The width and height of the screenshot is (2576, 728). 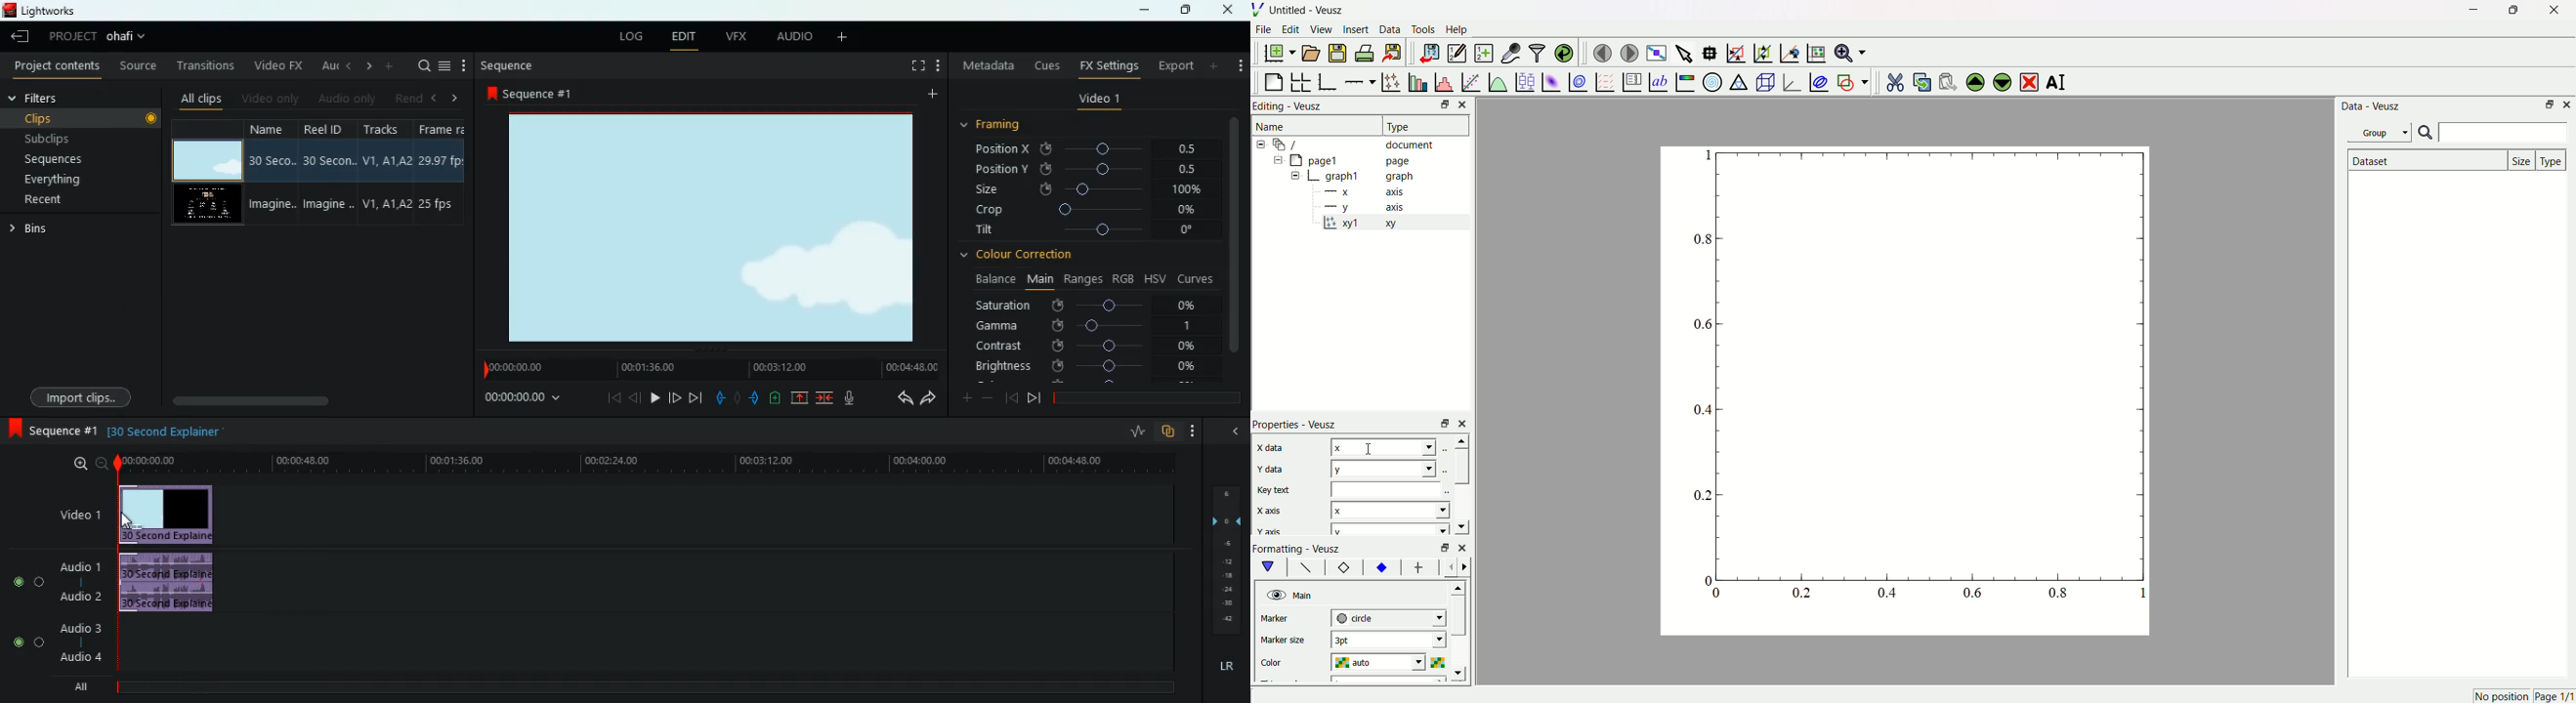 What do you see at coordinates (1271, 567) in the screenshot?
I see `main` at bounding box center [1271, 567].